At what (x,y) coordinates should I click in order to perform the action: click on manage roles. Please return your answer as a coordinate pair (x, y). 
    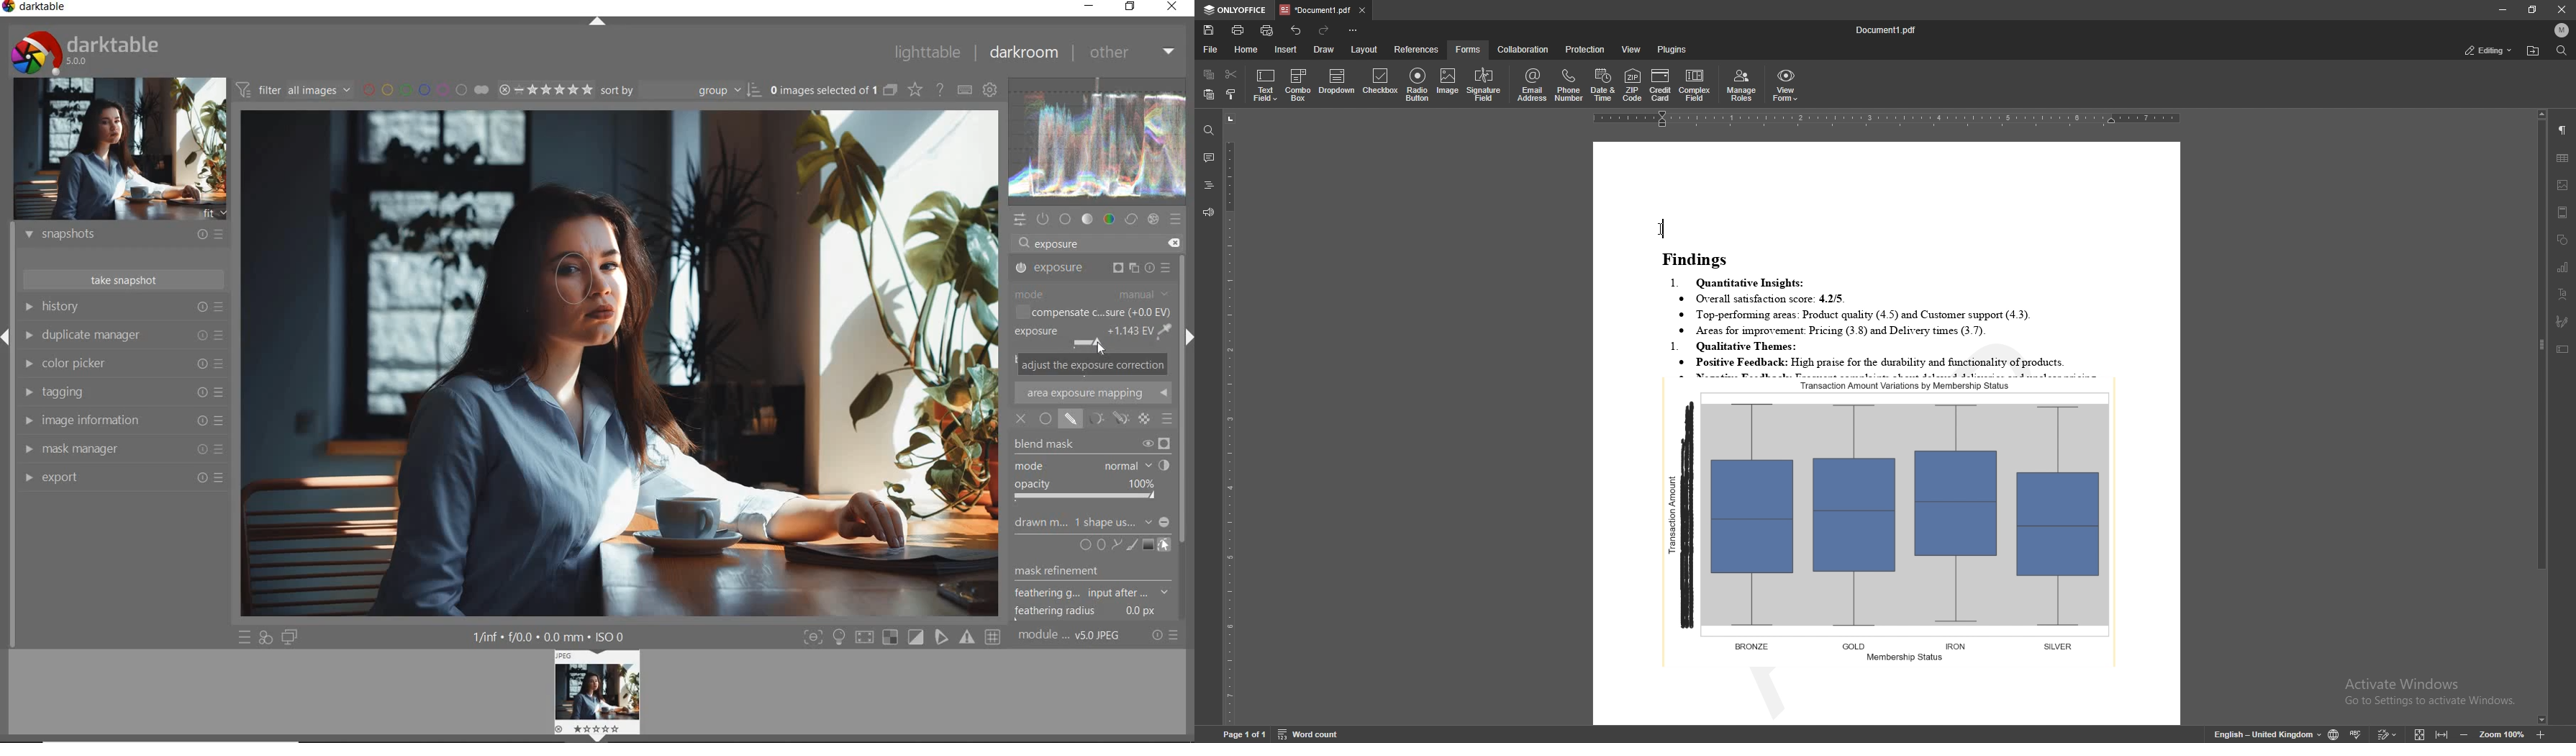
    Looking at the image, I should click on (1742, 86).